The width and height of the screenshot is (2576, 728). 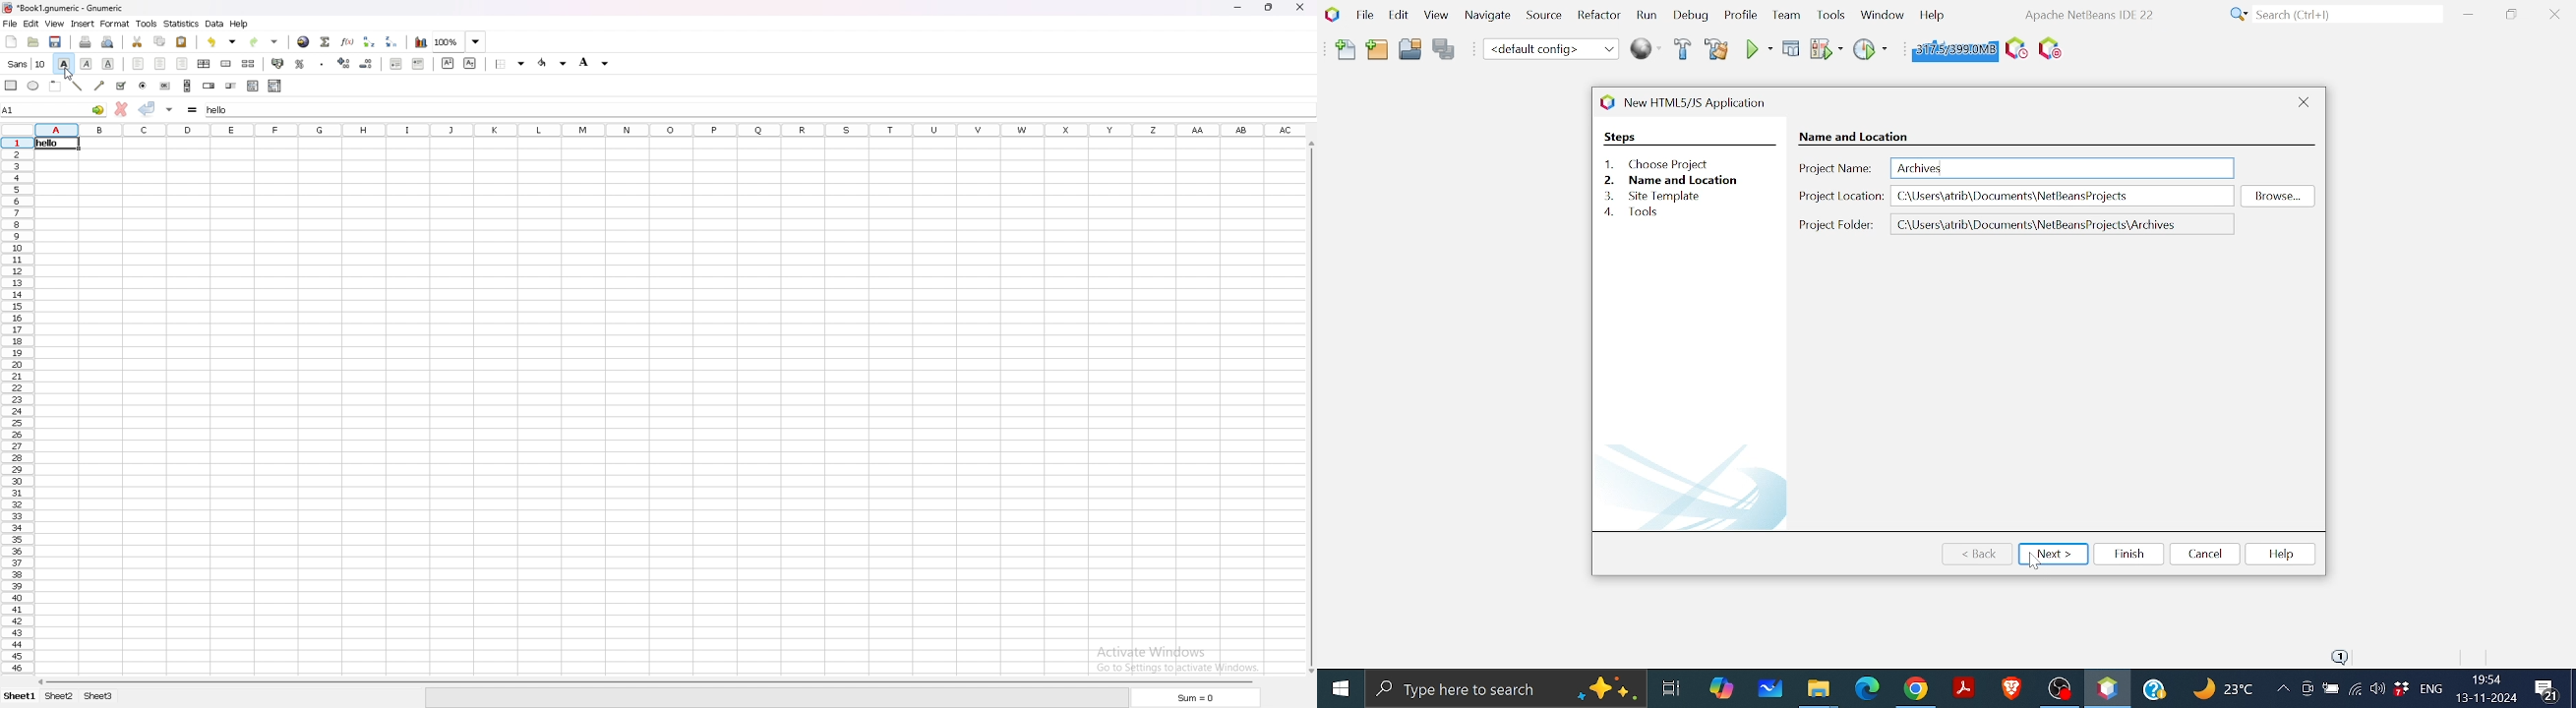 I want to click on new, so click(x=11, y=40).